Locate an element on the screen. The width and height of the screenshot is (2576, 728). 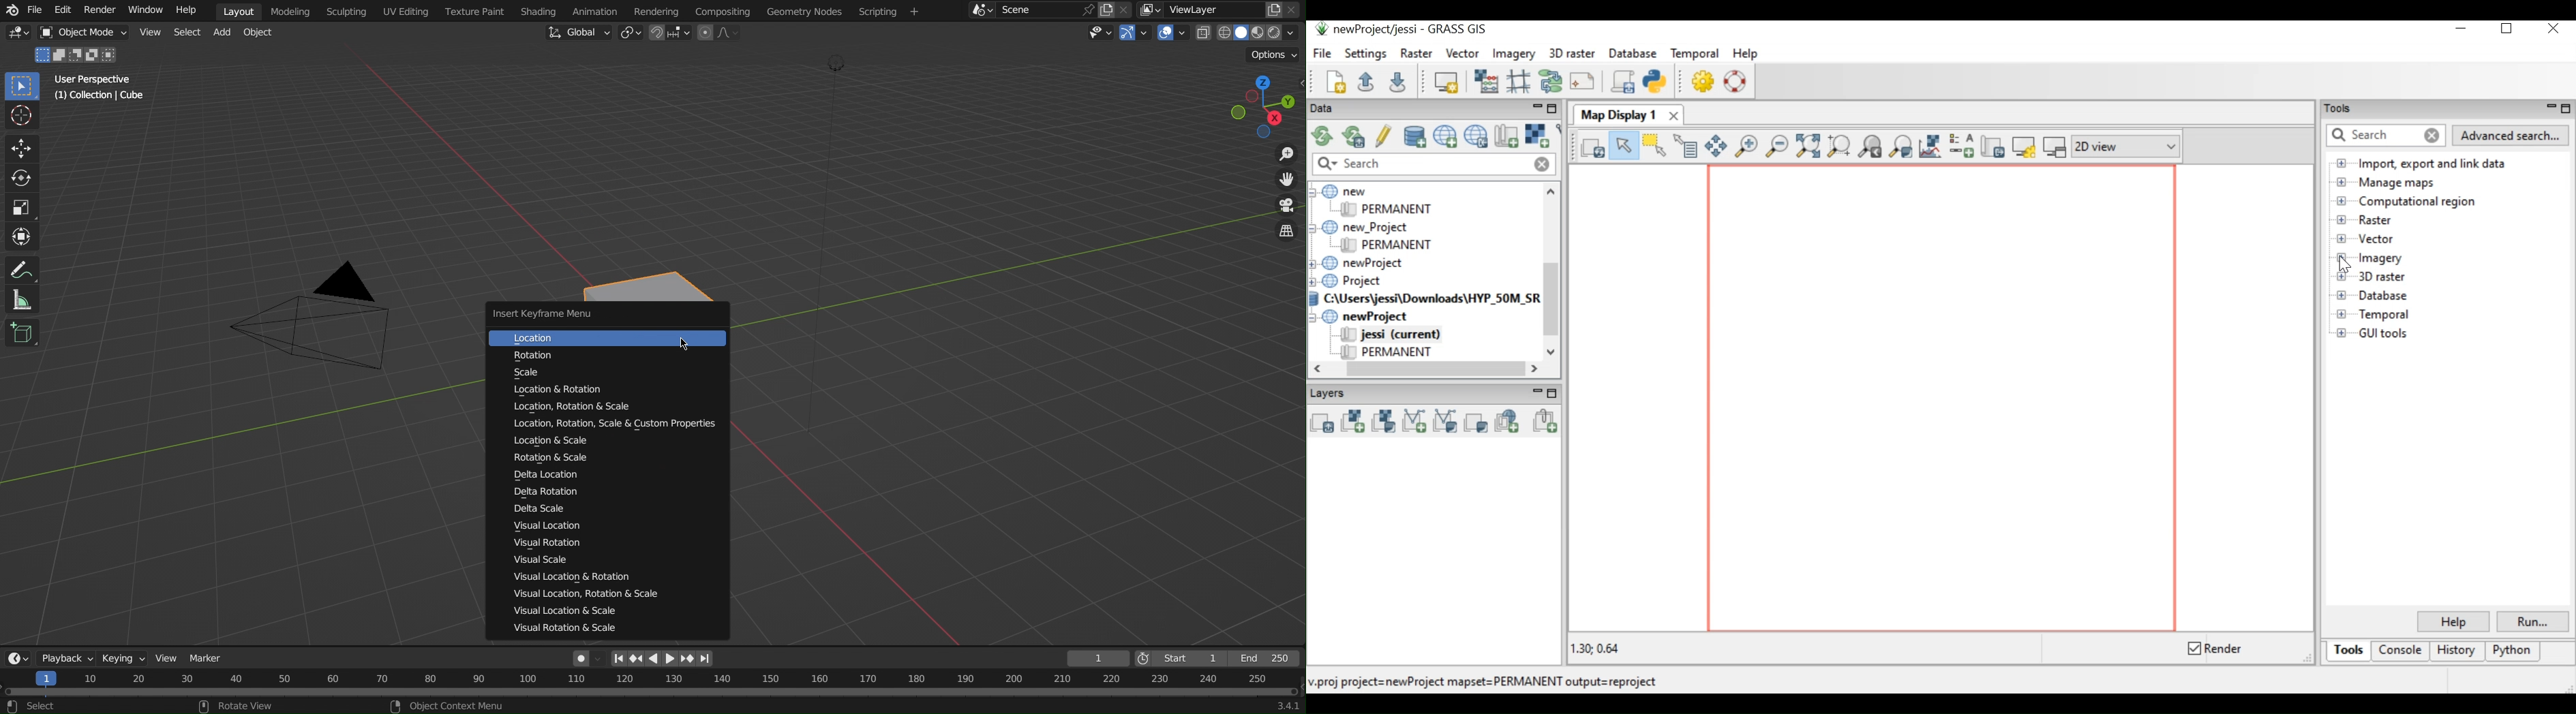
Snap is located at coordinates (669, 33).